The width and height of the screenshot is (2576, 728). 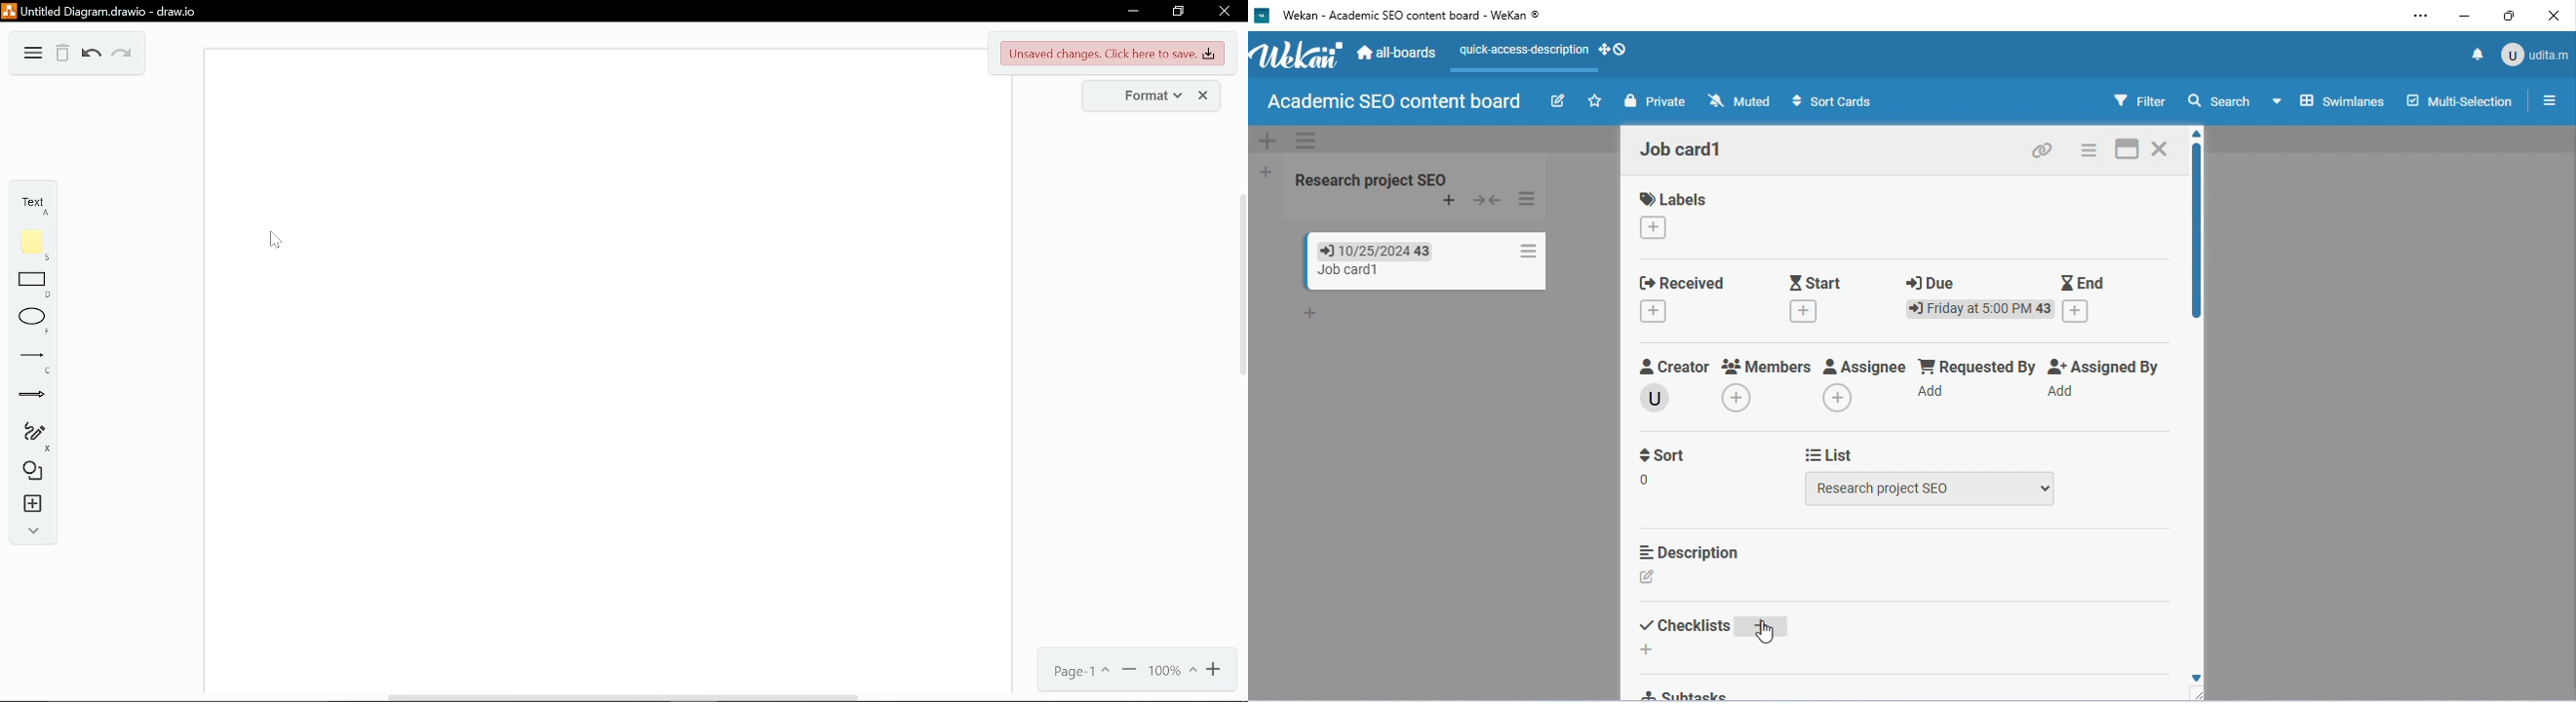 I want to click on vertical scrollbar, so click(x=1240, y=284).